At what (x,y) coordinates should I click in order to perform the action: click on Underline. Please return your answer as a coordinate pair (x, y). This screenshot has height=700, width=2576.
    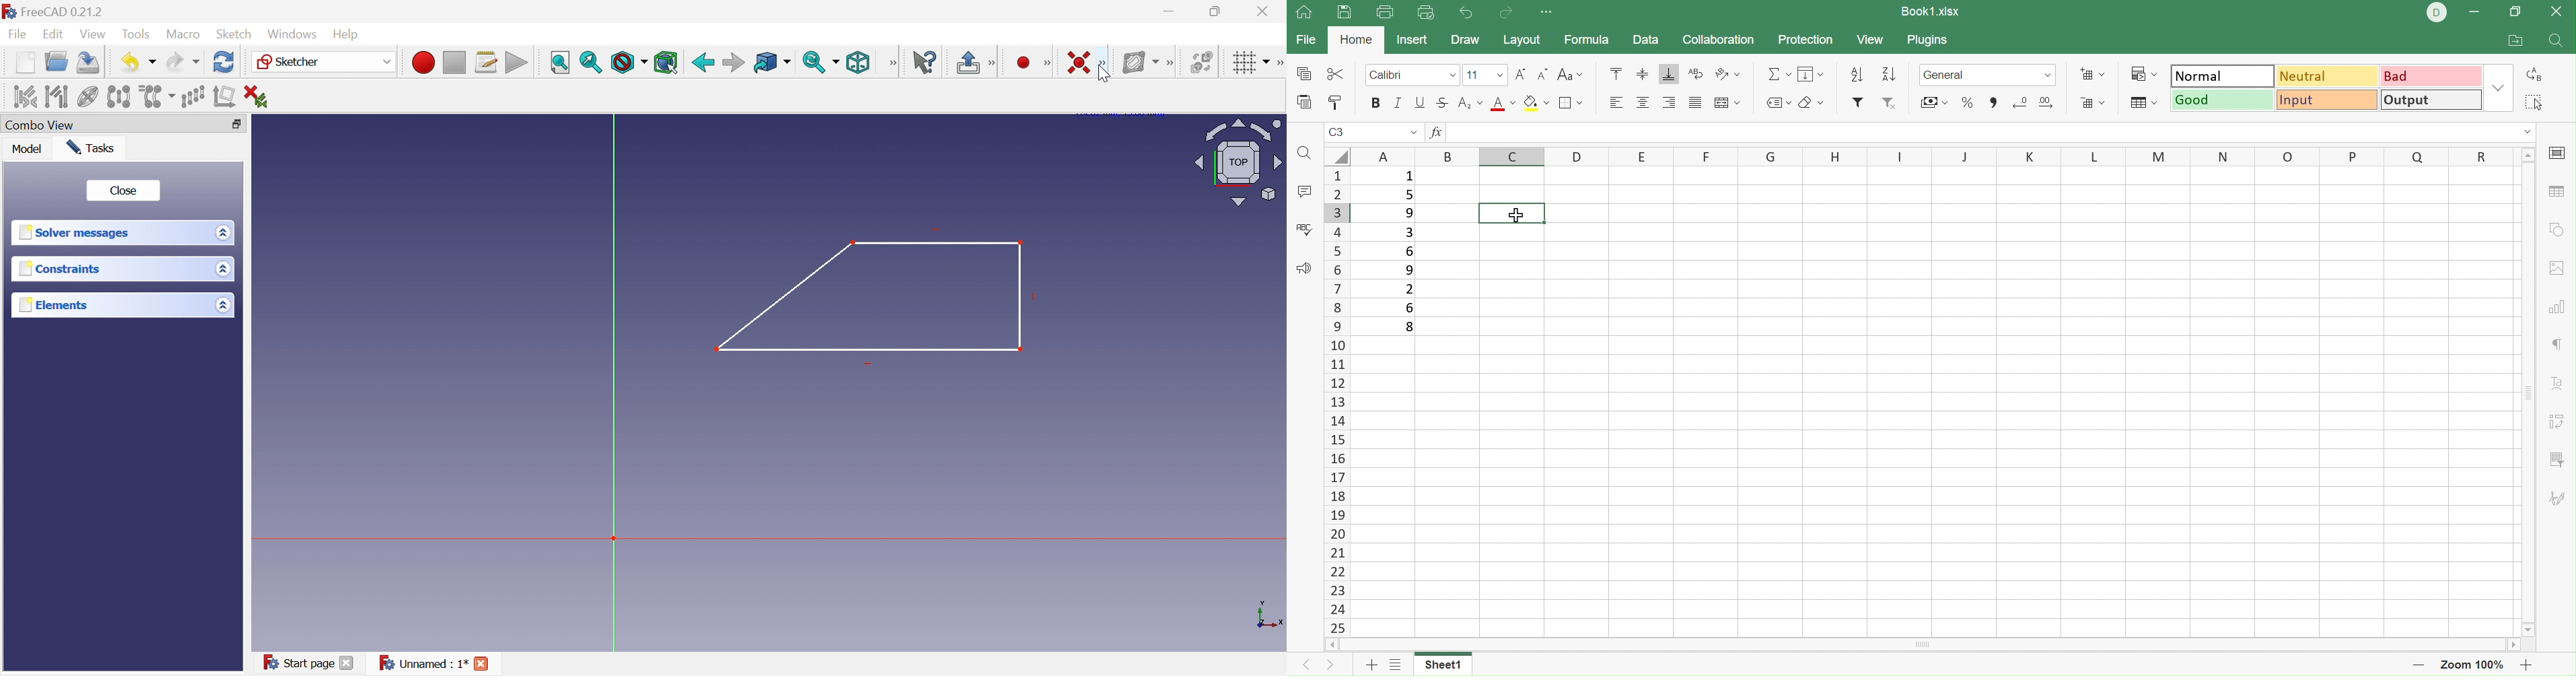
    Looking at the image, I should click on (1420, 103).